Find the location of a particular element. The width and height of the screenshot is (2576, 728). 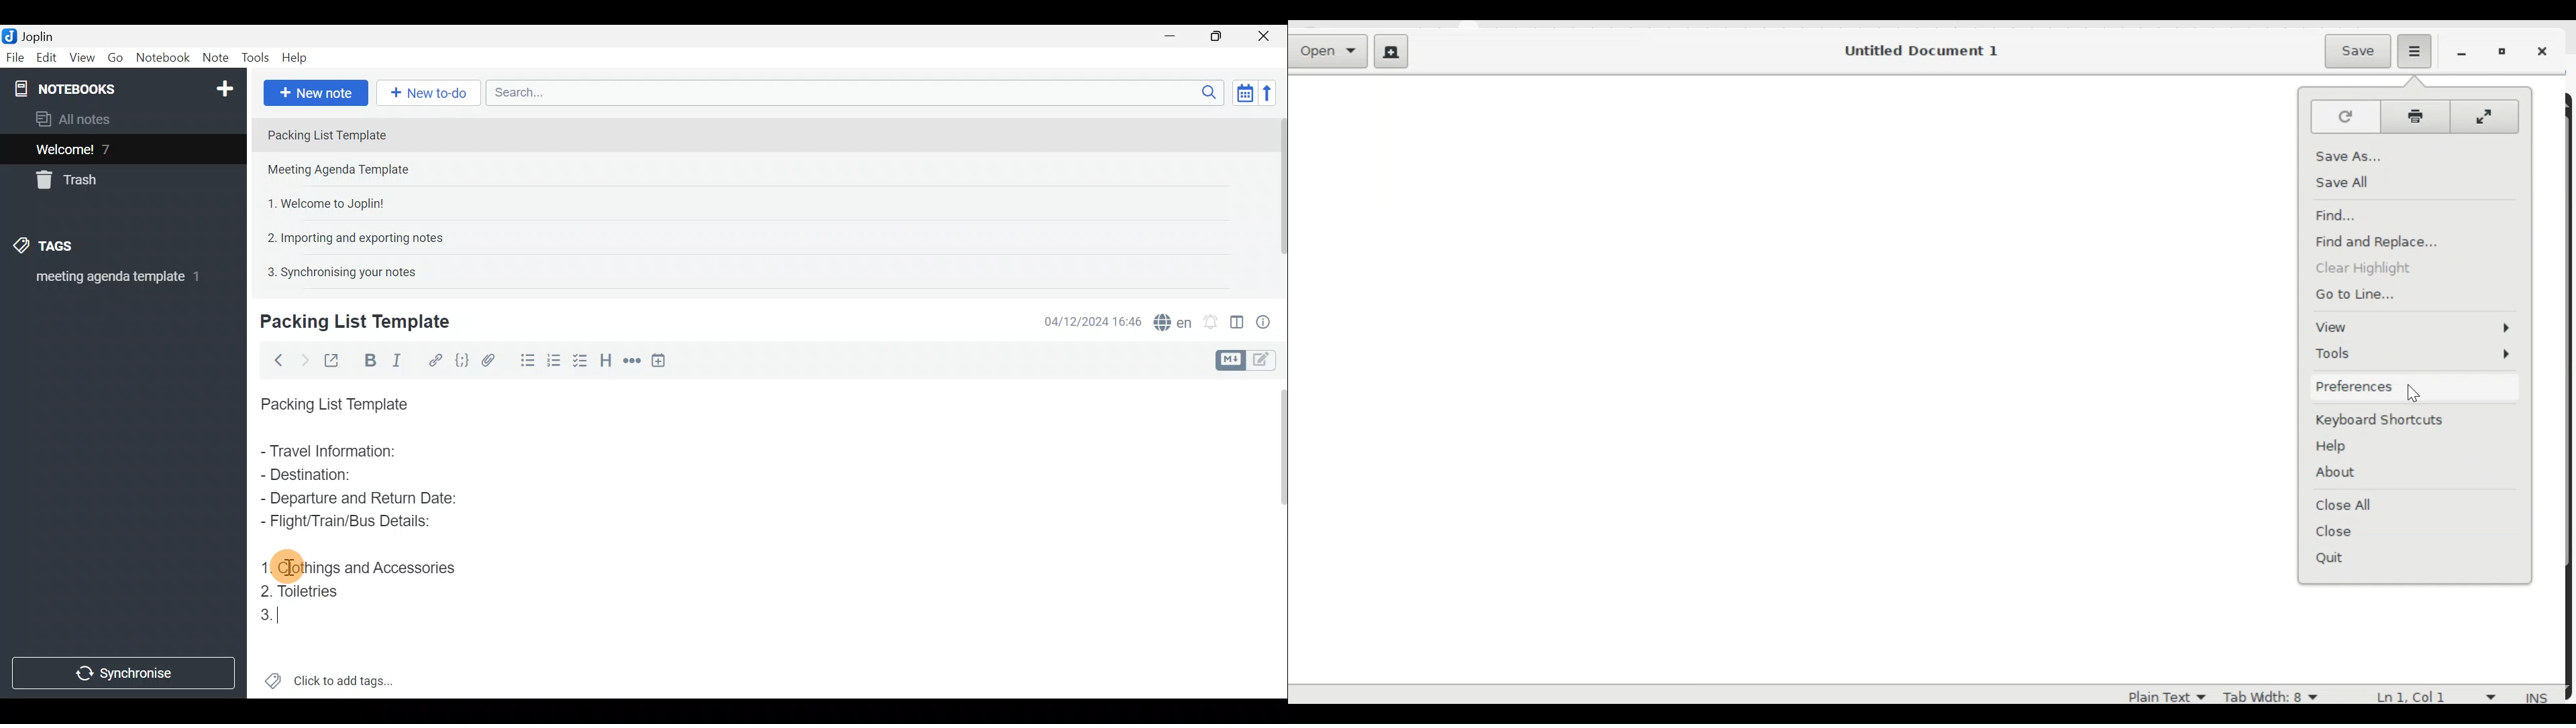

Note is located at coordinates (215, 58).